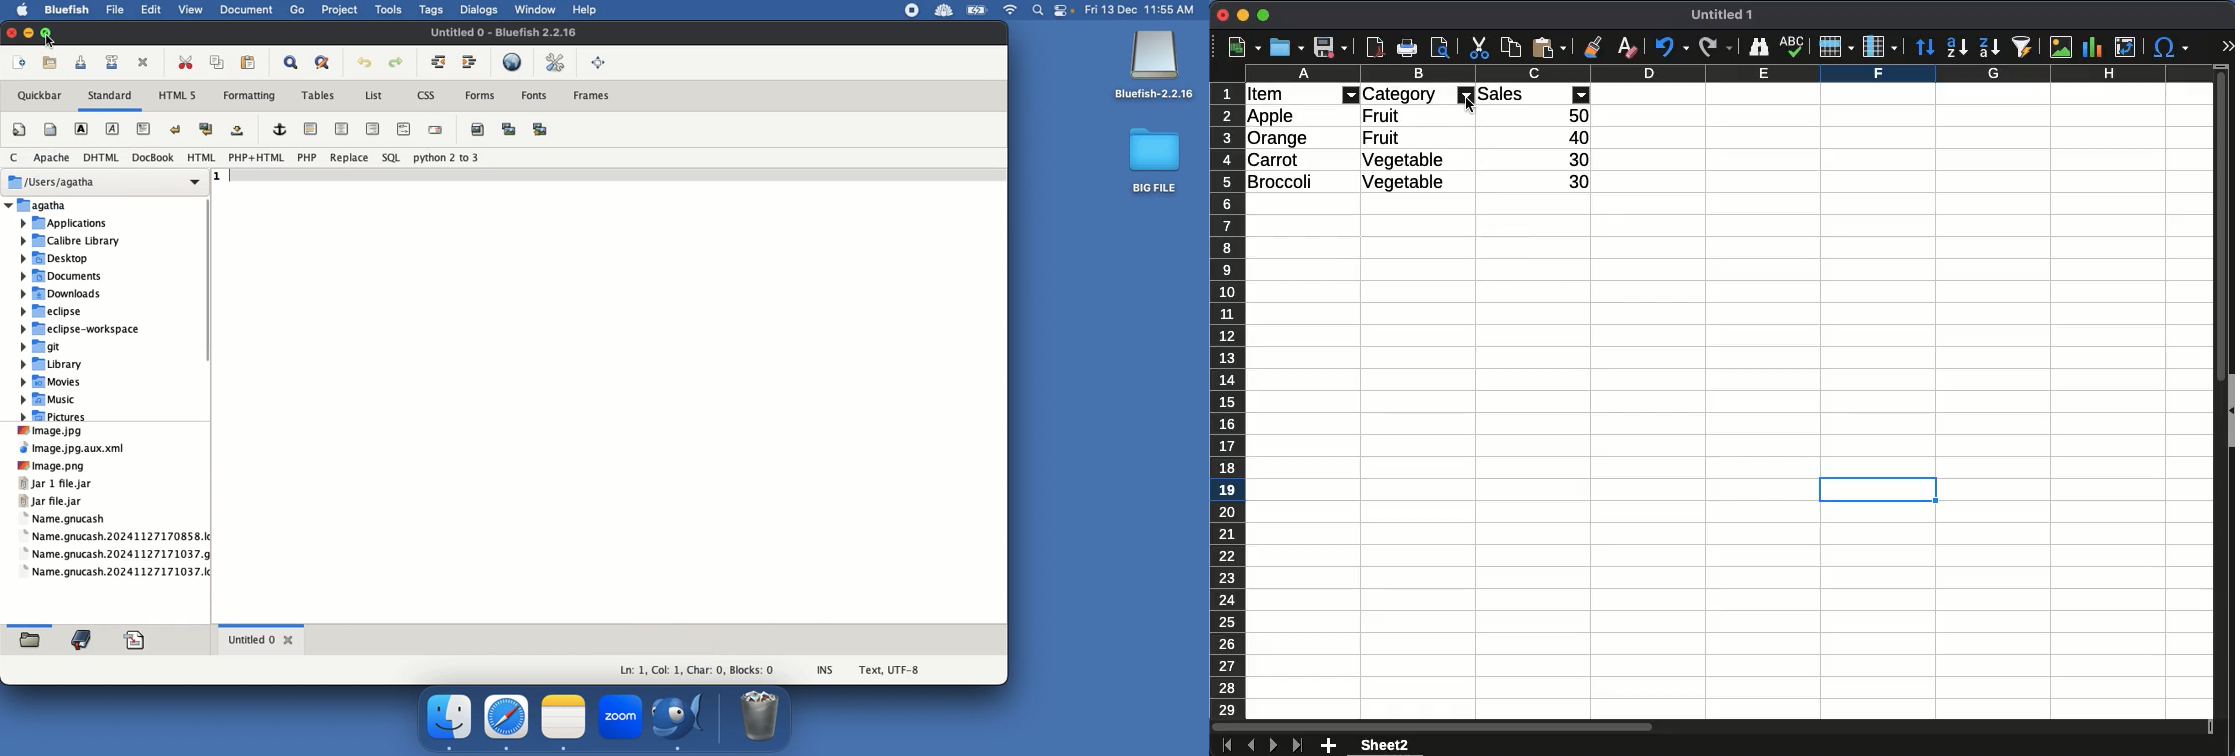 This screenshot has width=2240, height=756. Describe the element at coordinates (631, 671) in the screenshot. I see `Ln` at that location.